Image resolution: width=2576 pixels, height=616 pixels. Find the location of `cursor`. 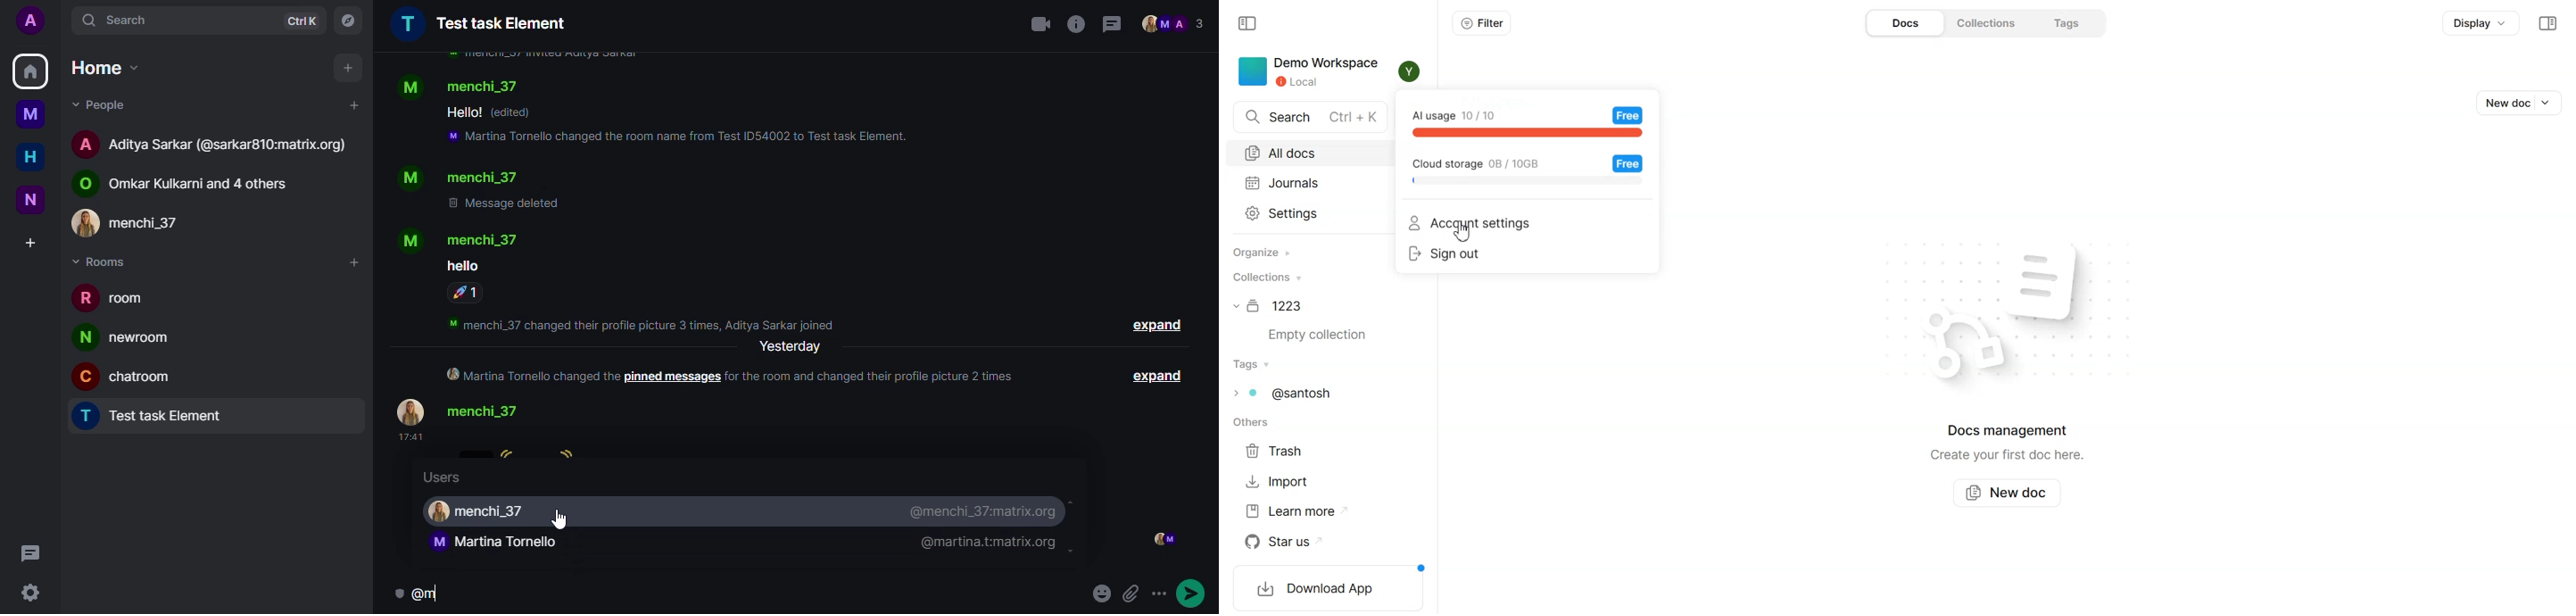

cursor is located at coordinates (567, 519).